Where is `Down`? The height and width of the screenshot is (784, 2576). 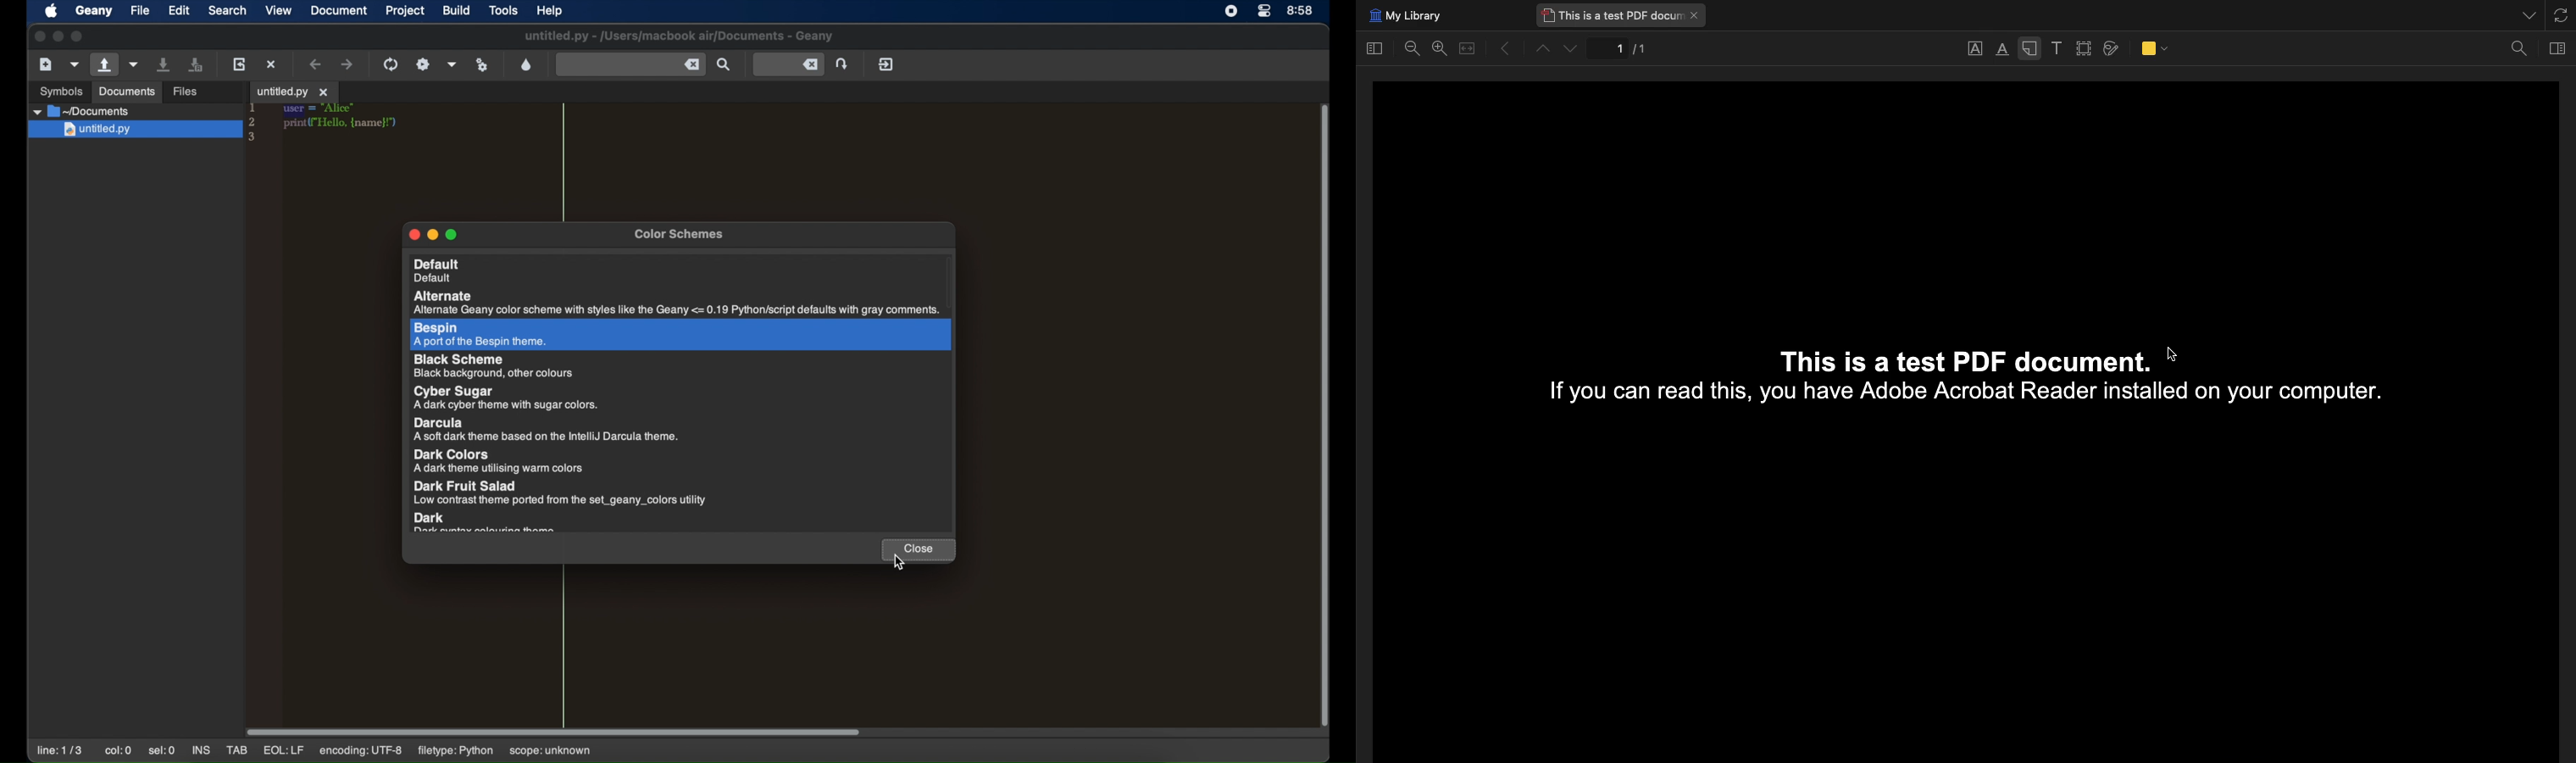 Down is located at coordinates (1572, 49).